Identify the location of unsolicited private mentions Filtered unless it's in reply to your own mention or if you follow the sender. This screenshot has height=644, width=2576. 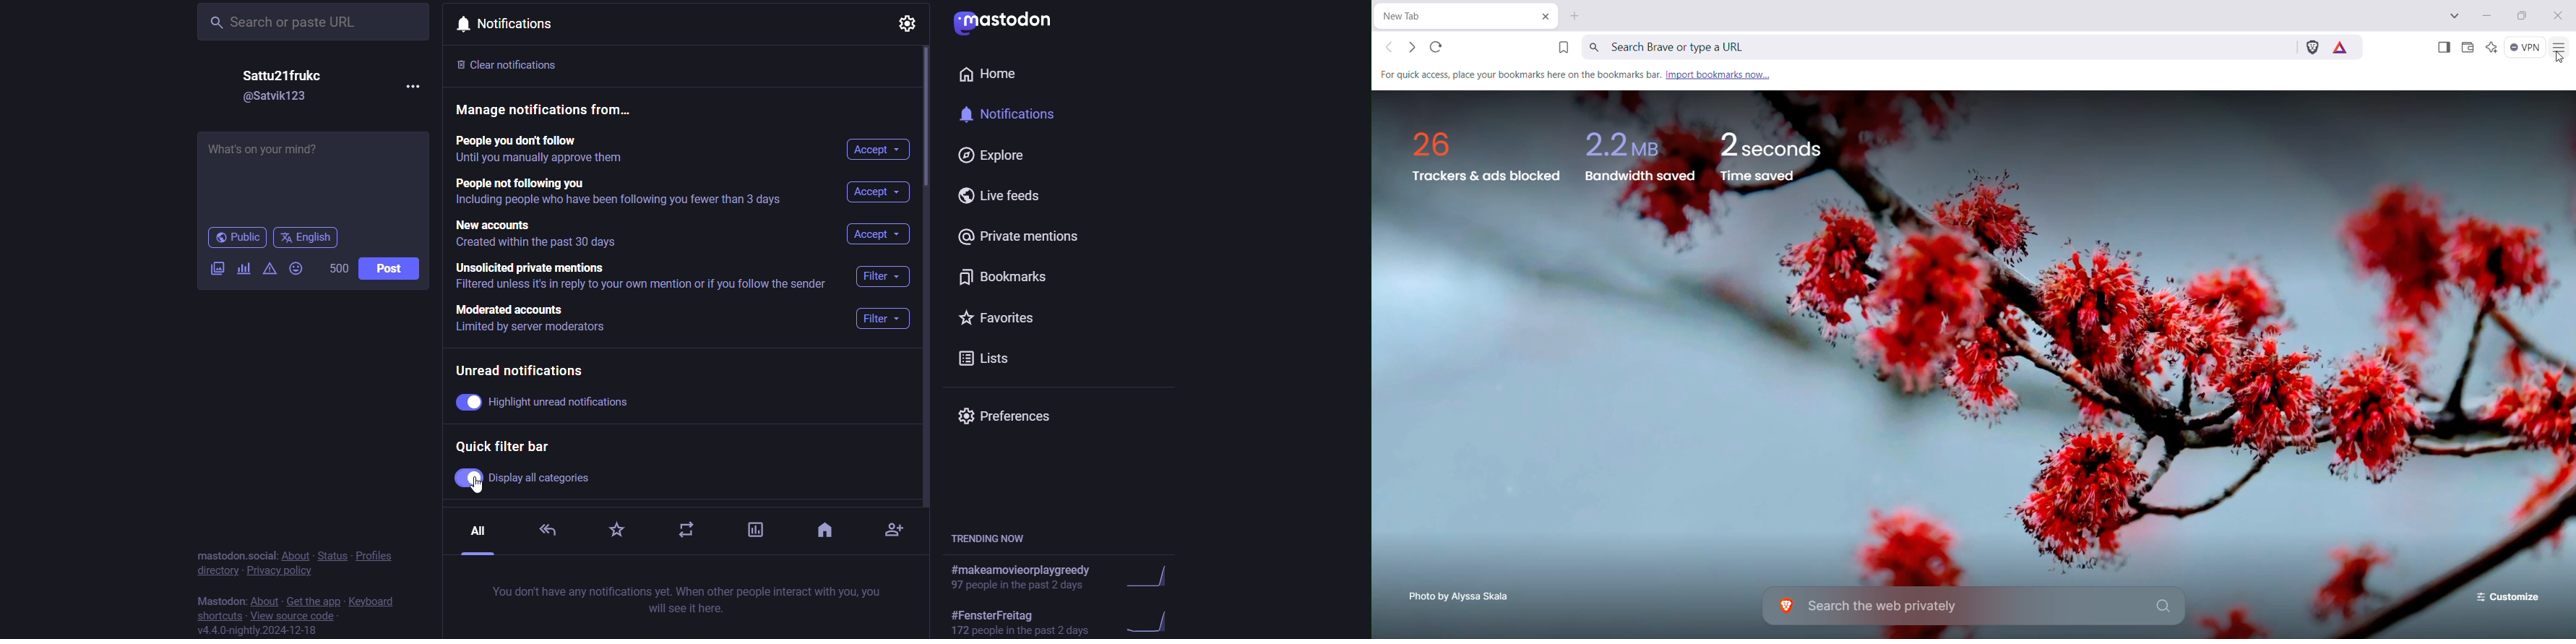
(645, 278).